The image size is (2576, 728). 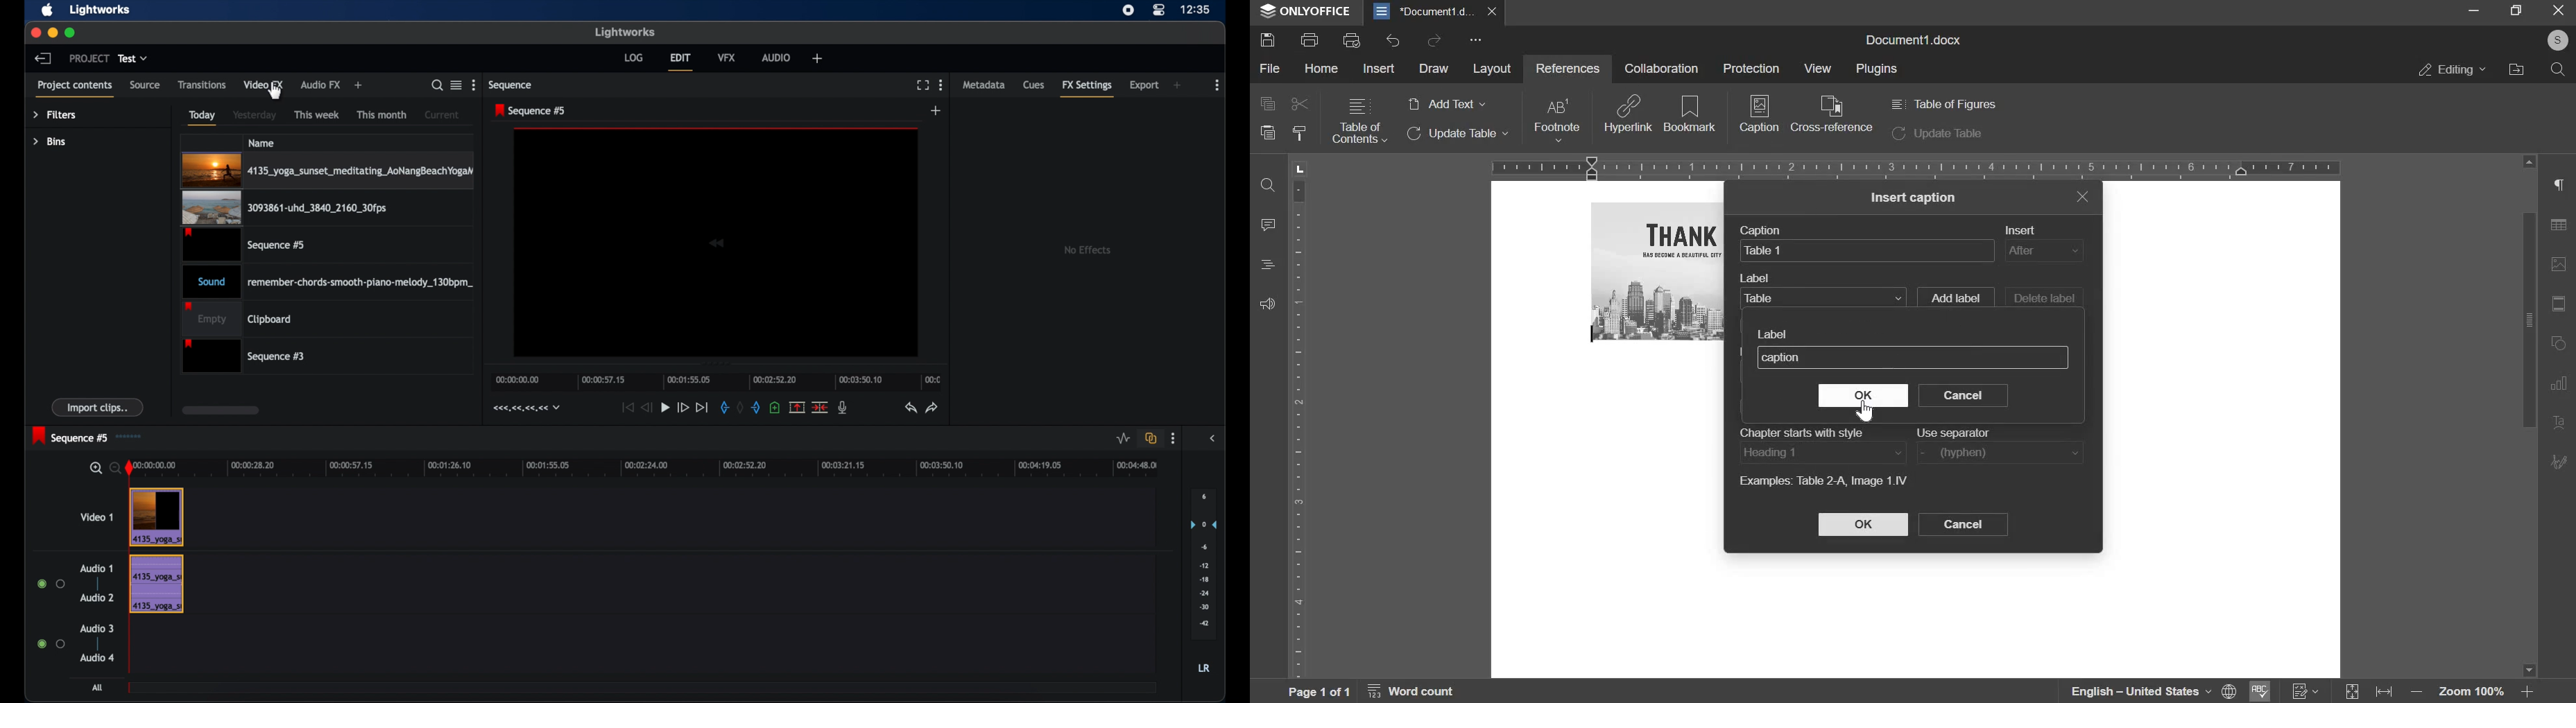 I want to click on test dropdown, so click(x=133, y=59).